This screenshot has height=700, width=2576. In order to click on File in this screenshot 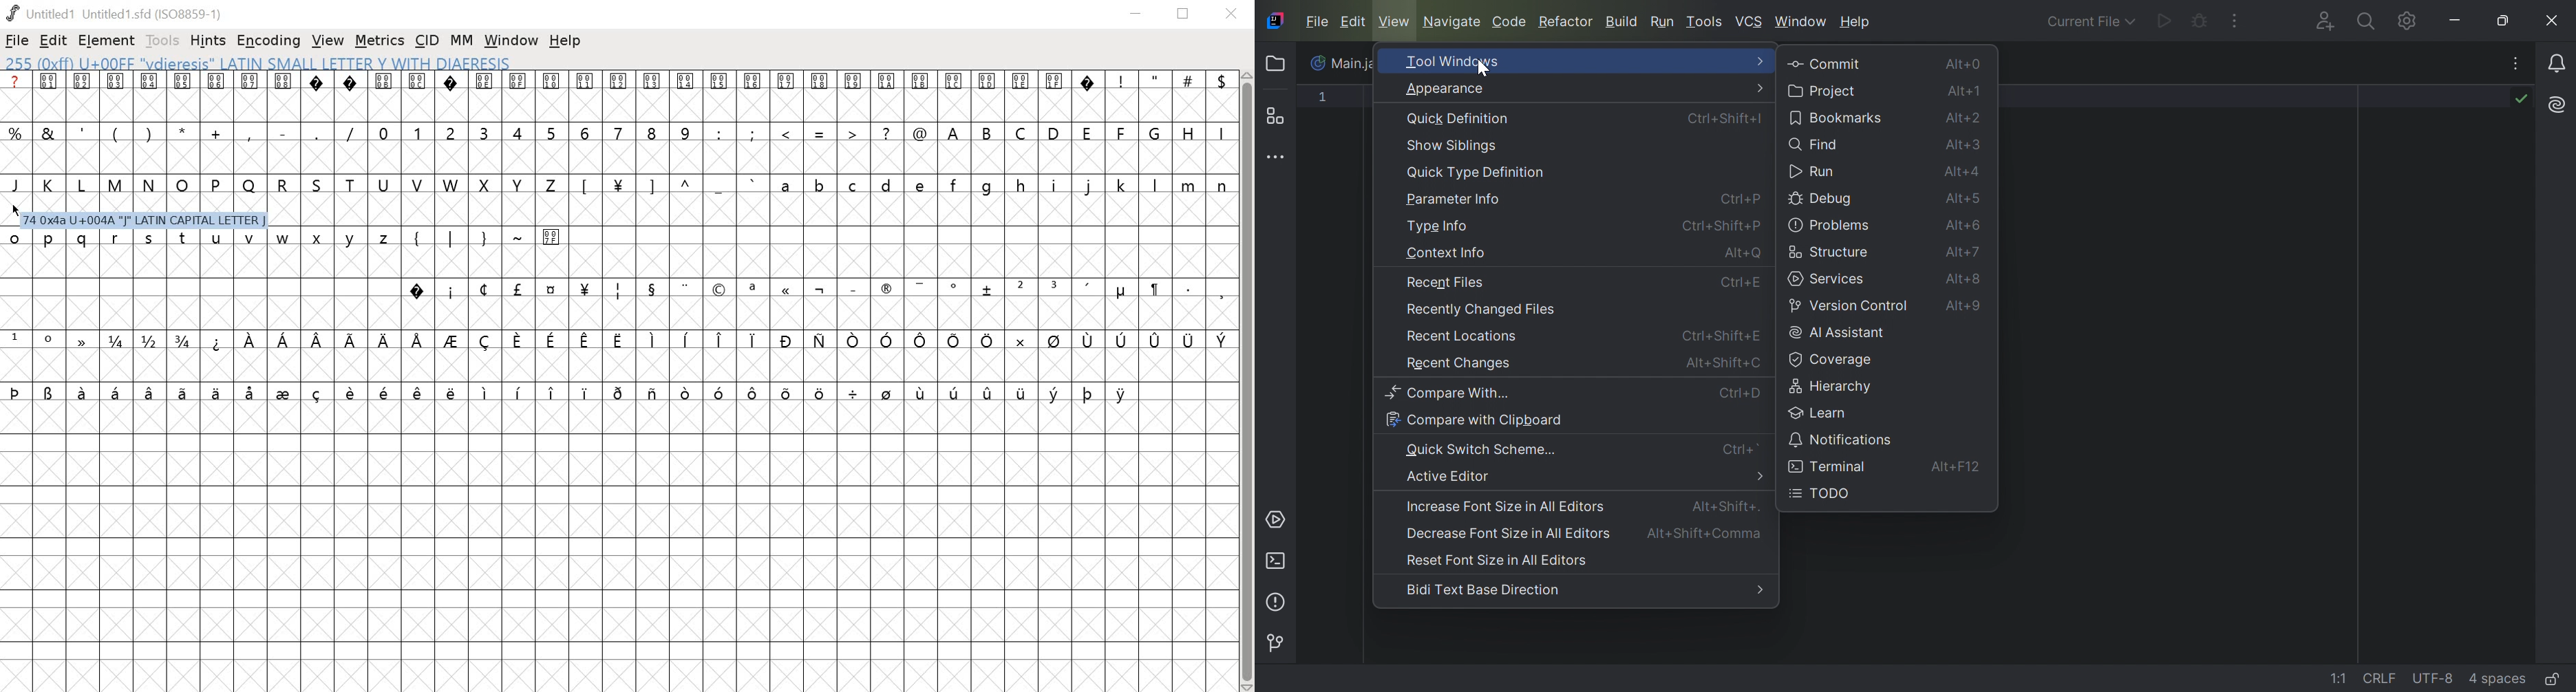, I will do `click(1315, 21)`.